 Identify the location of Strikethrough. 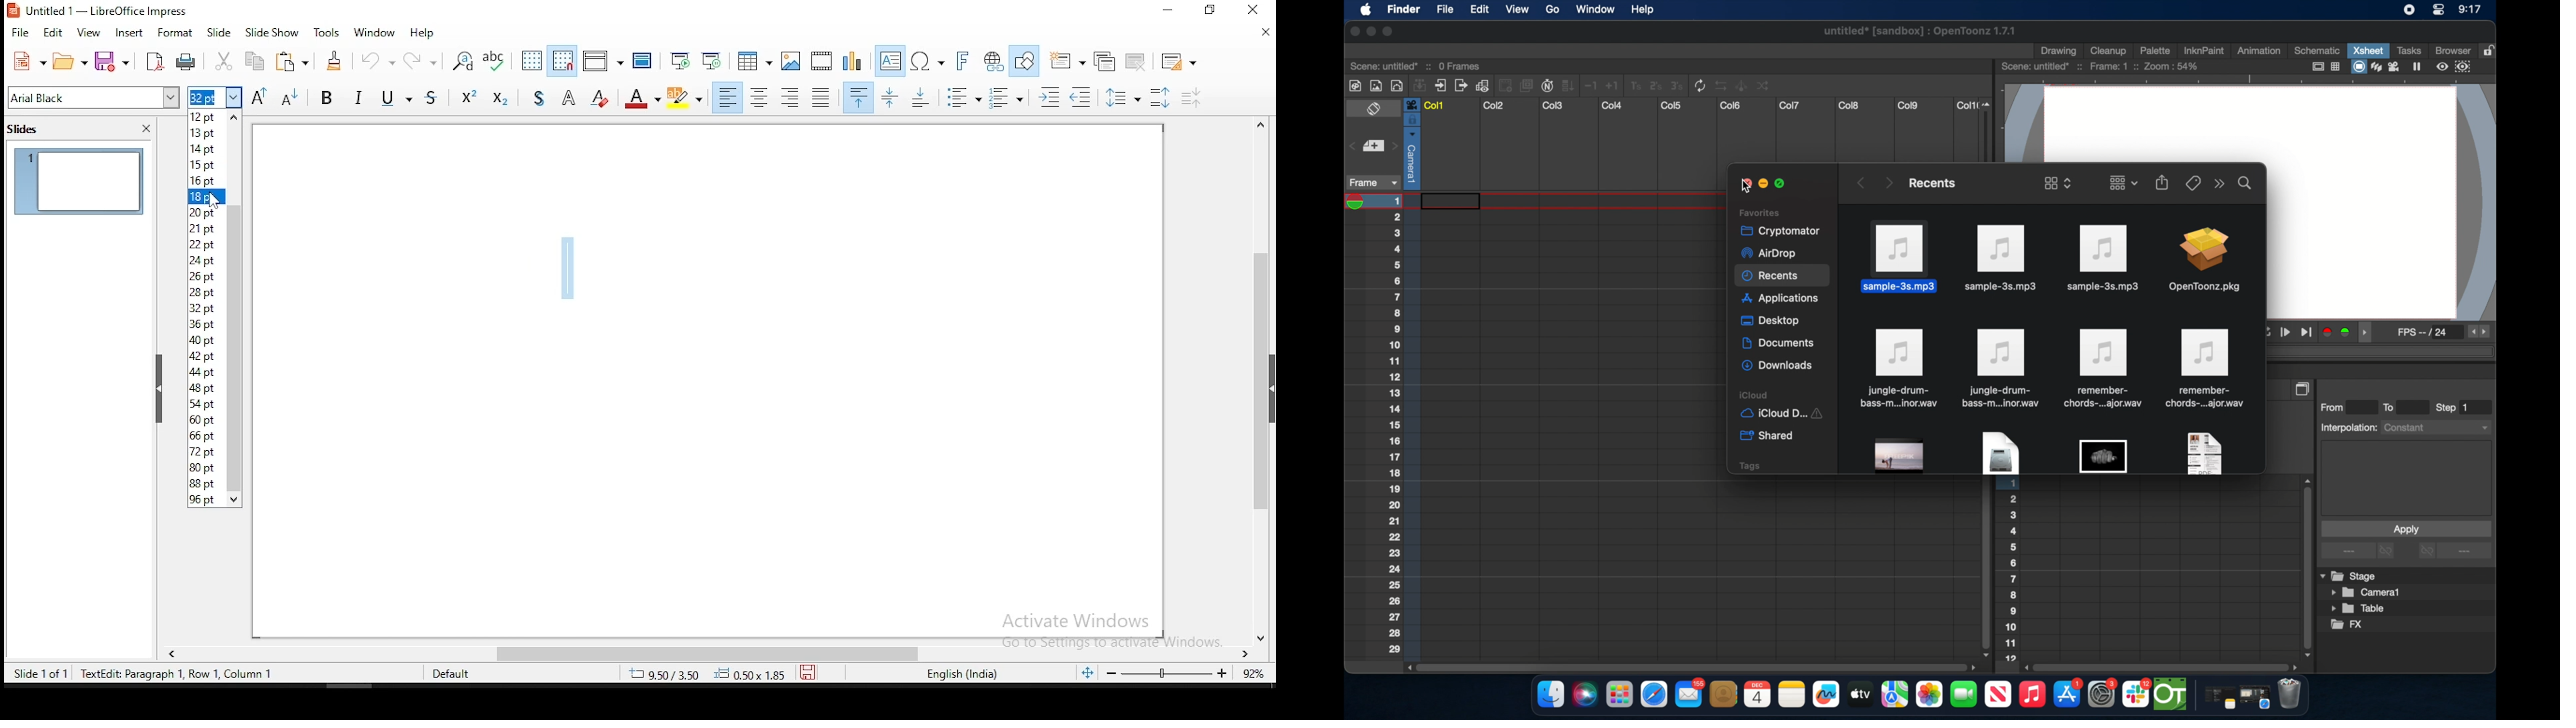
(433, 95).